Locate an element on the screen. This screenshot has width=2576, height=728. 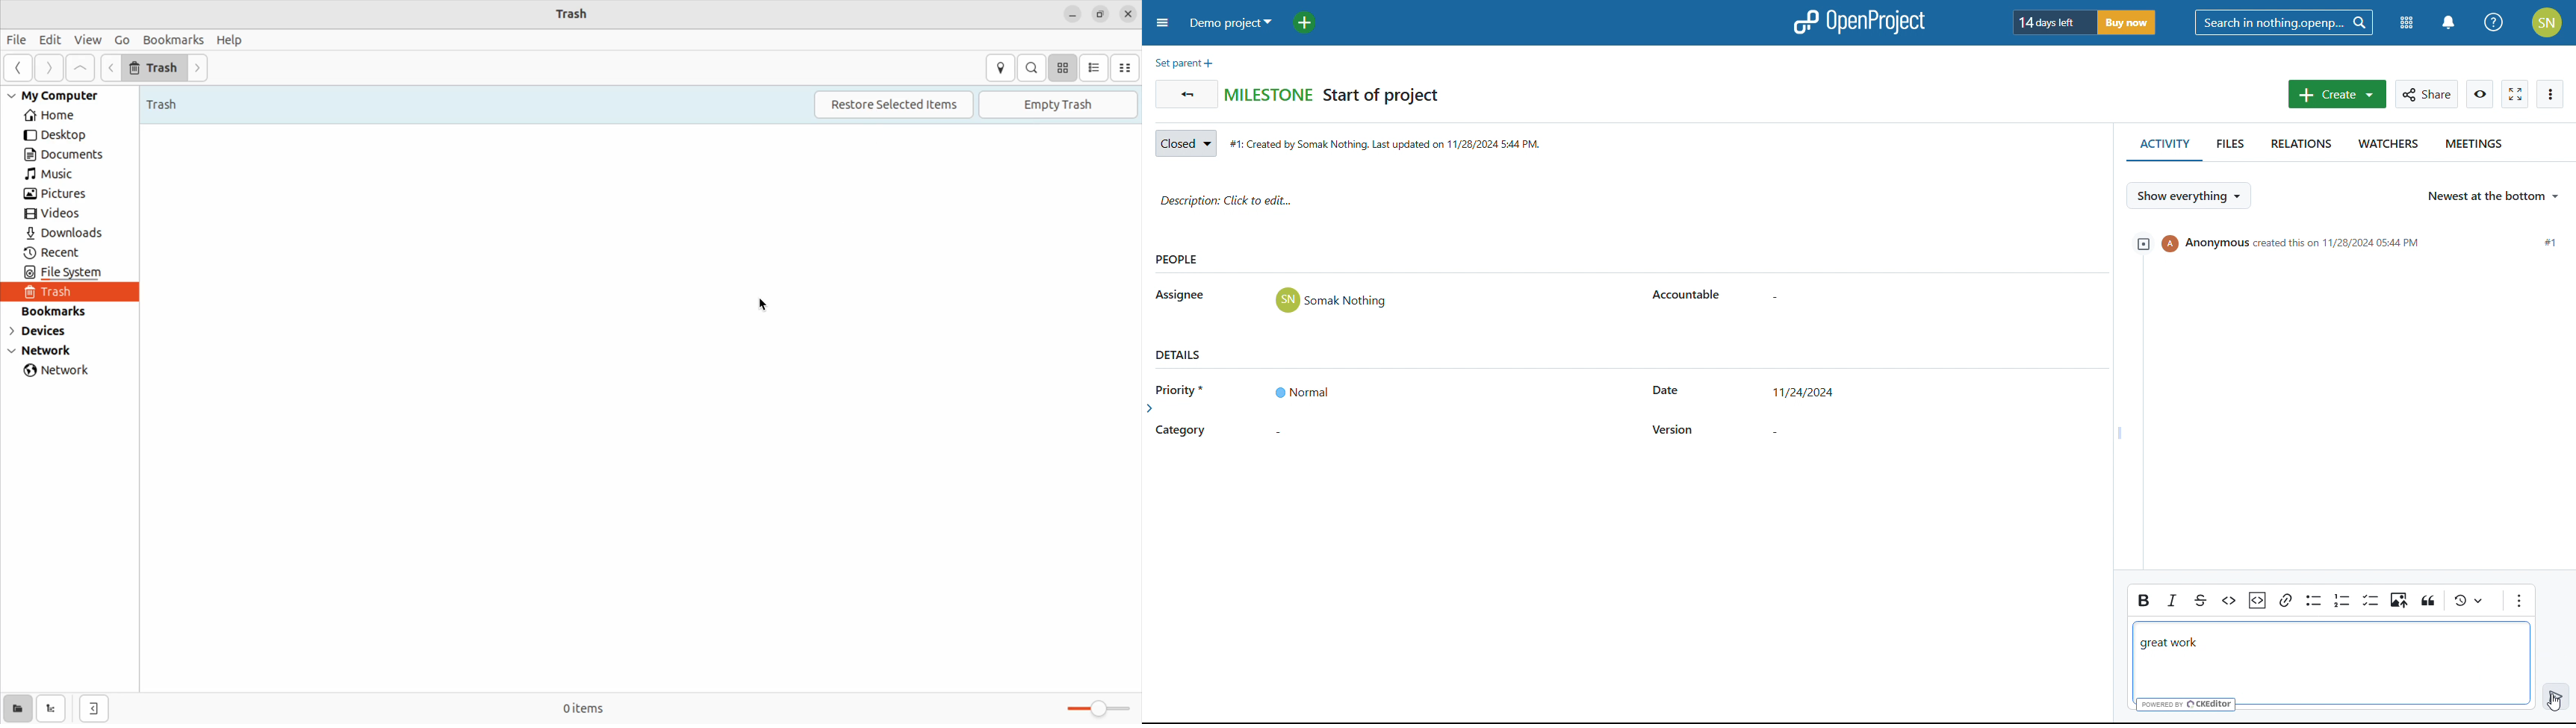
file system is located at coordinates (82, 274).